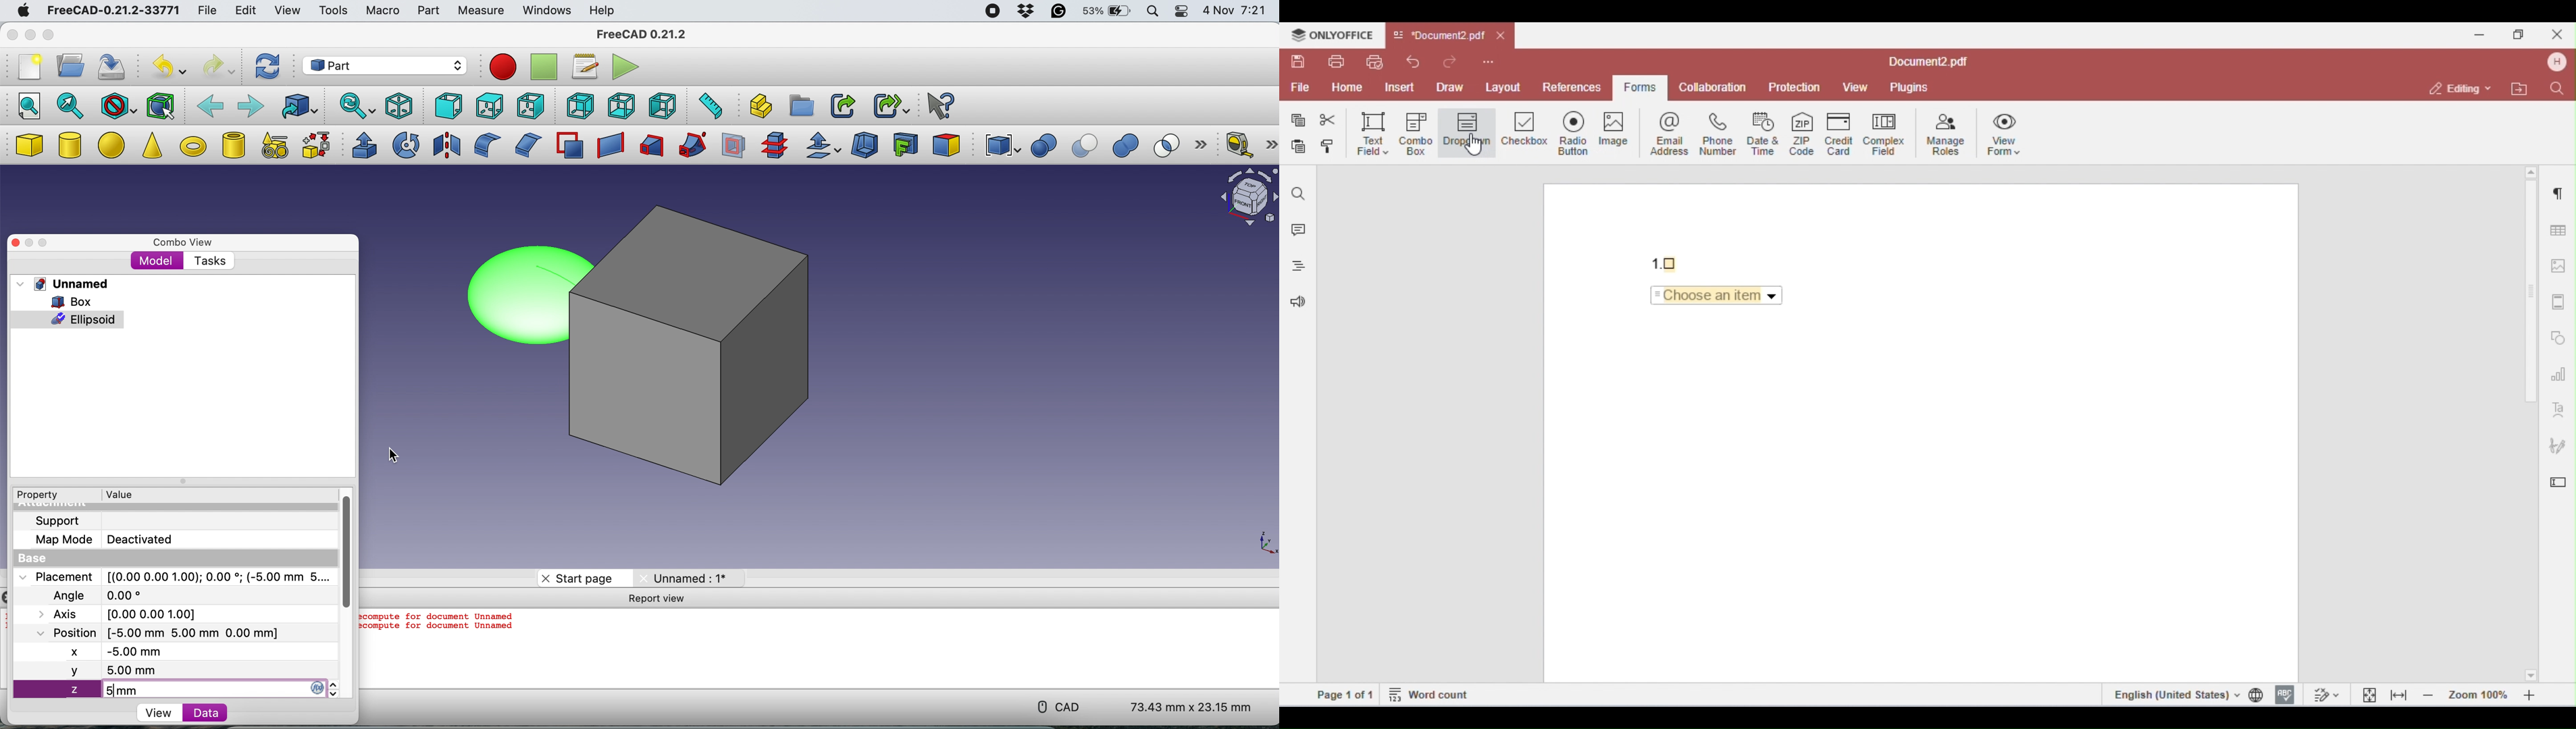 The image size is (2576, 756). Describe the element at coordinates (119, 653) in the screenshot. I see `x -5.00 mm` at that location.